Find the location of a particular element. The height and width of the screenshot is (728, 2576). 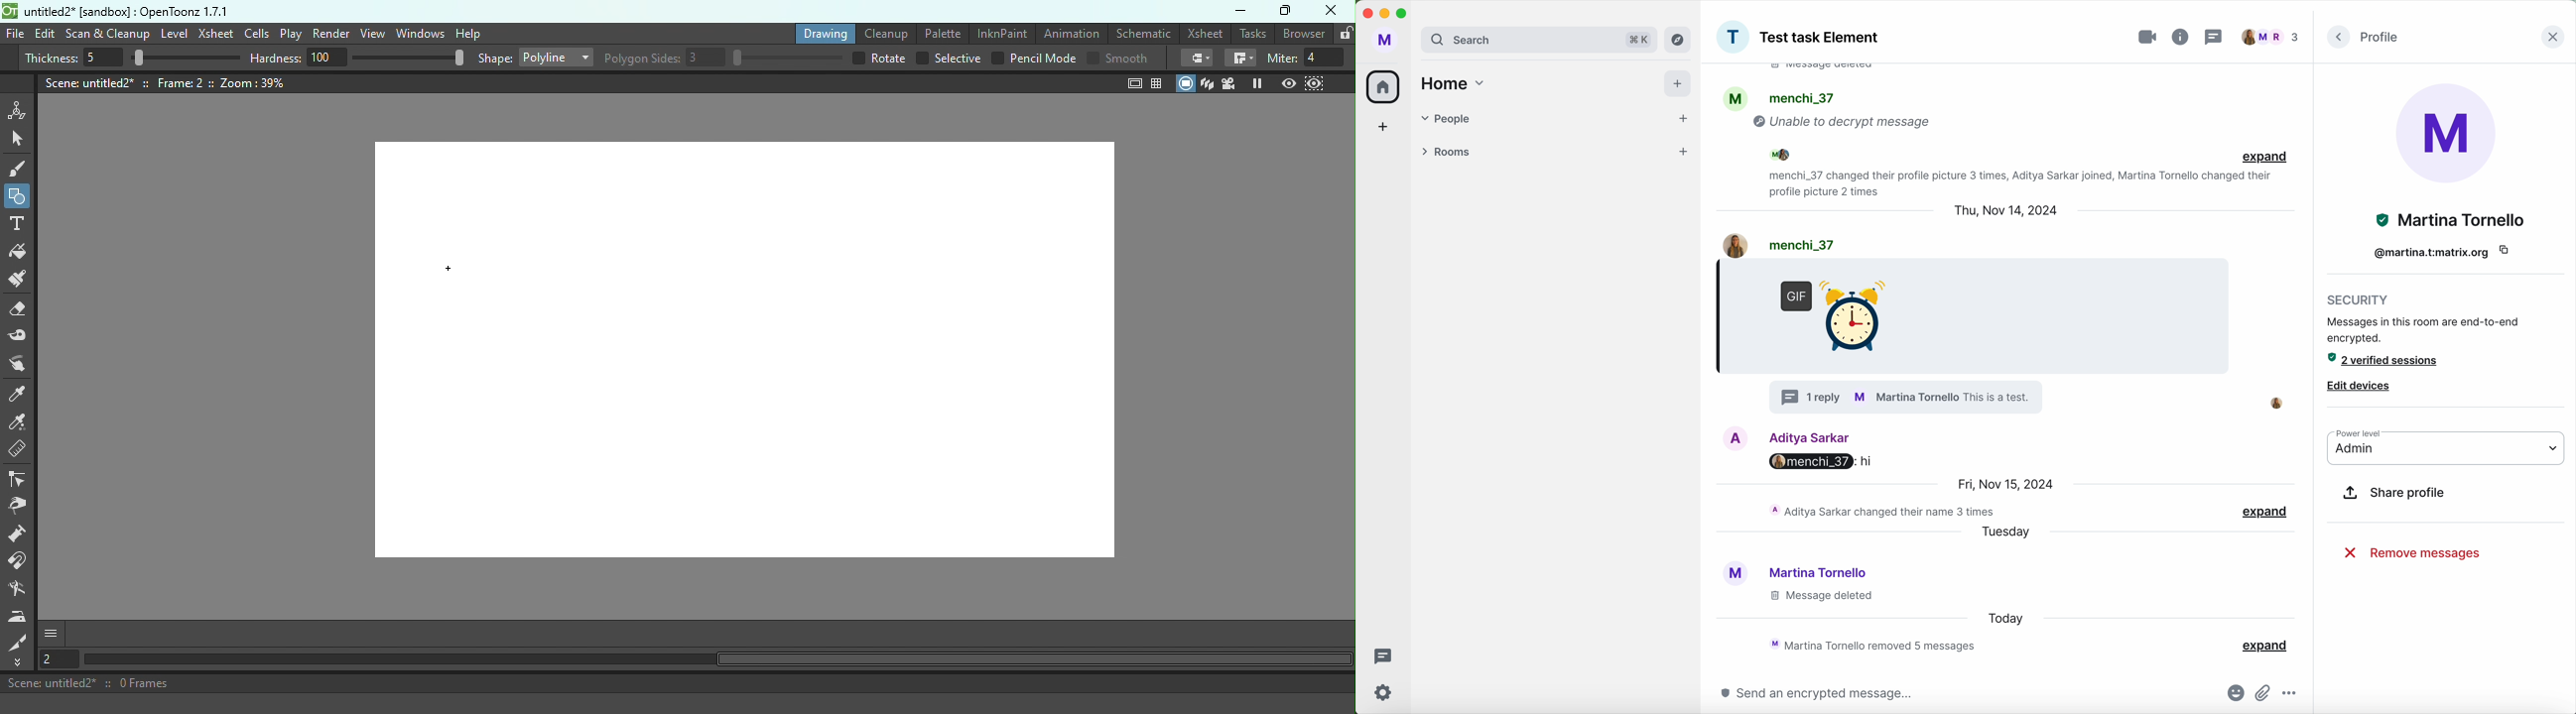

threads is located at coordinates (2217, 37).